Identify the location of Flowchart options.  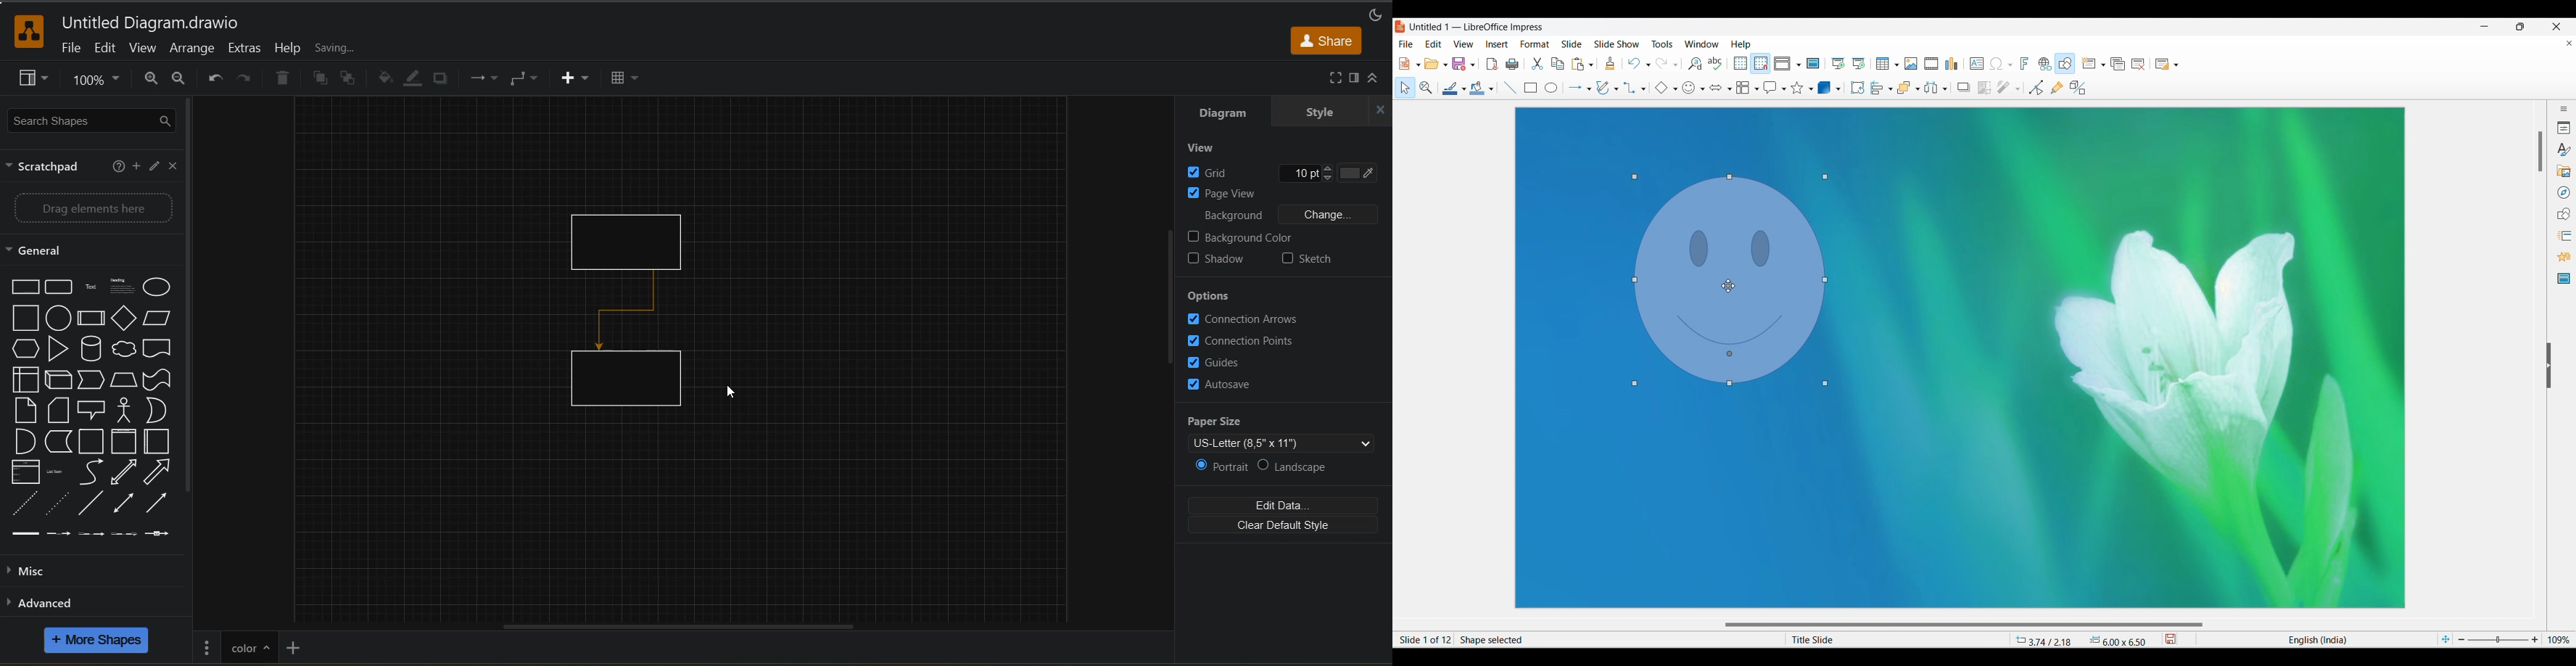
(1757, 89).